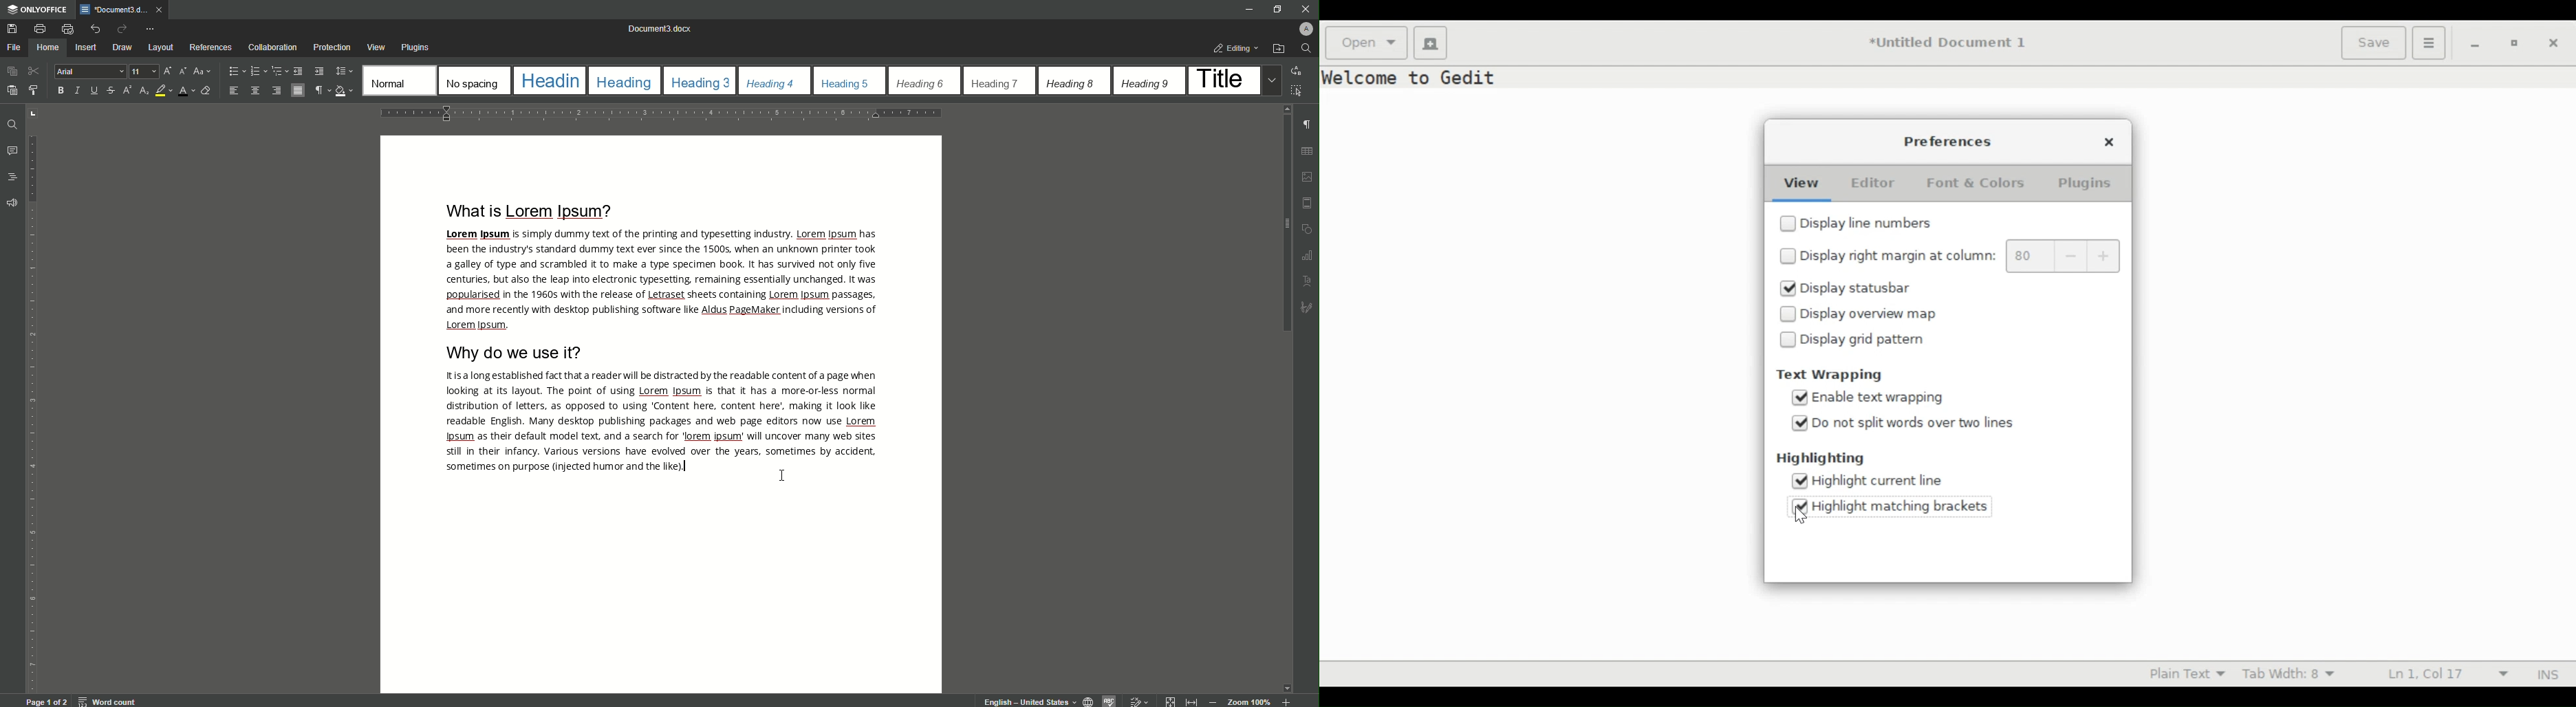  I want to click on Close, so click(1303, 9).